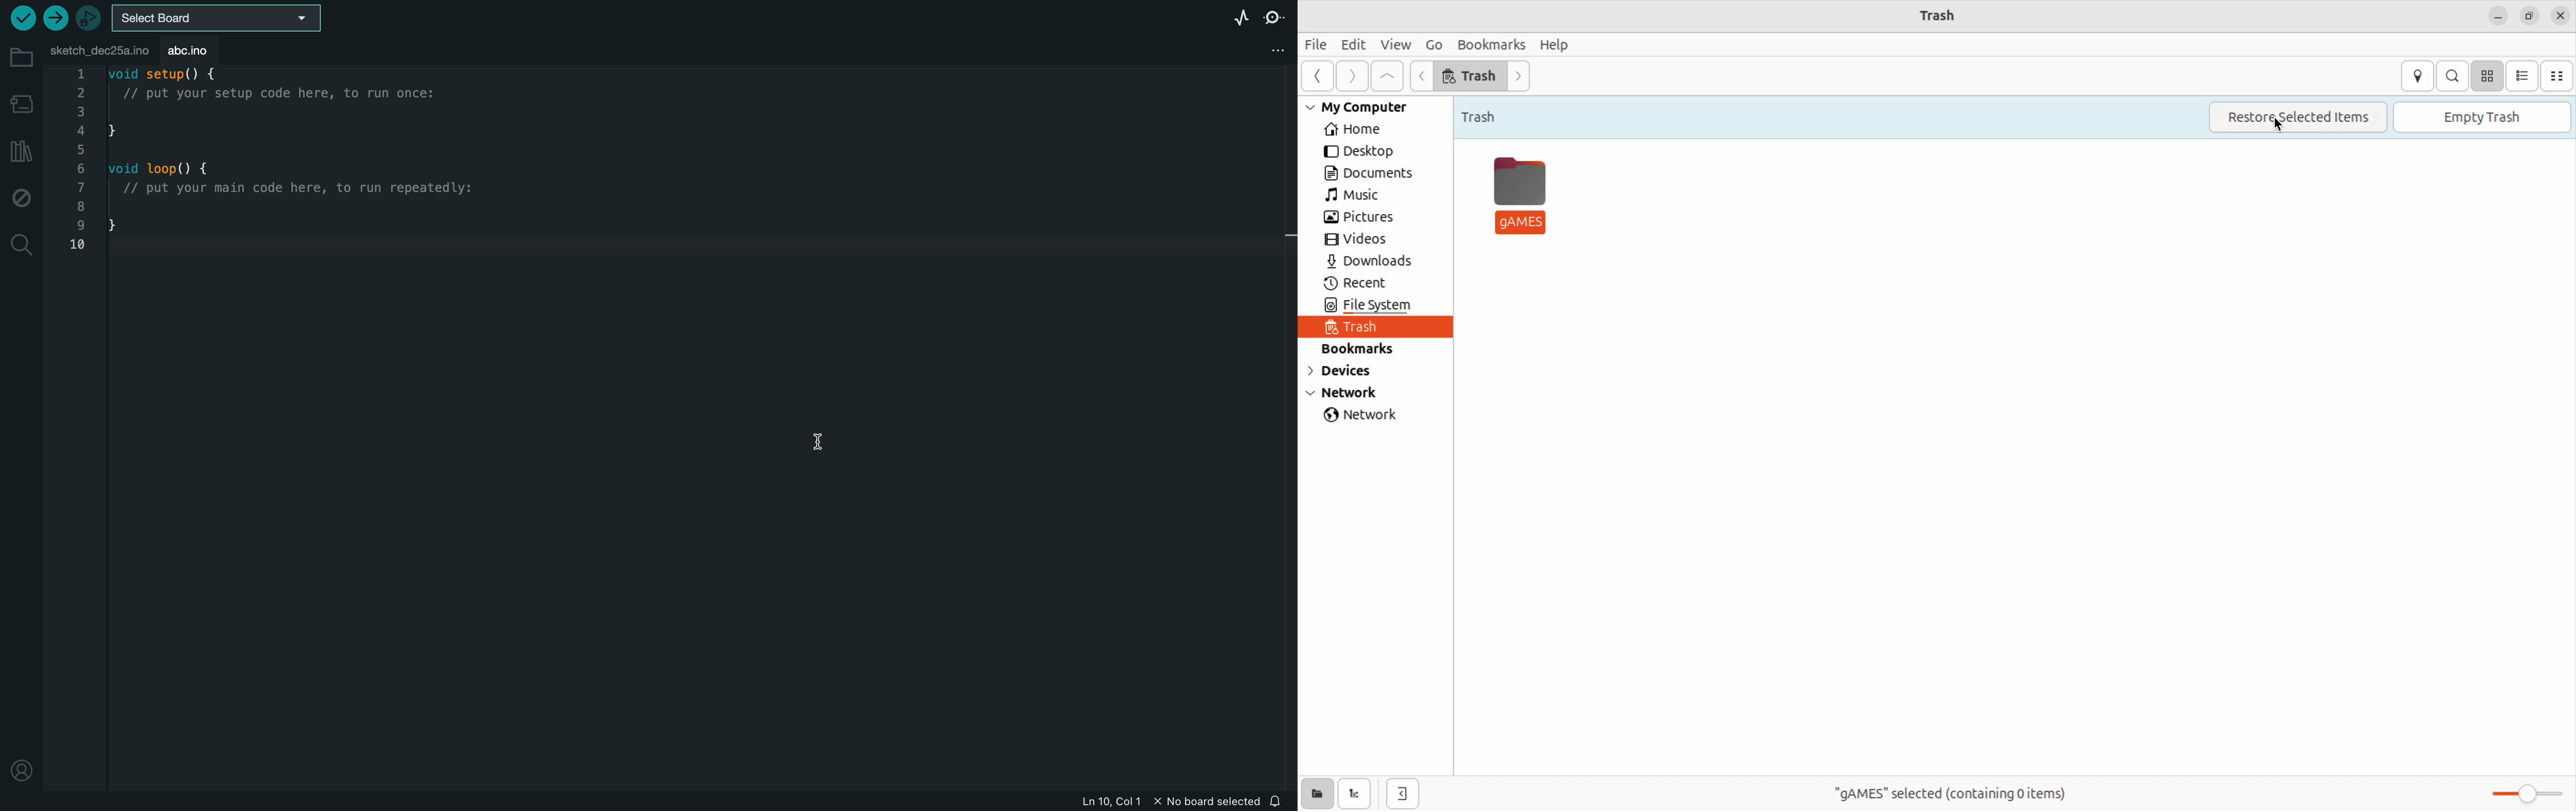  I want to click on home, so click(1371, 130).